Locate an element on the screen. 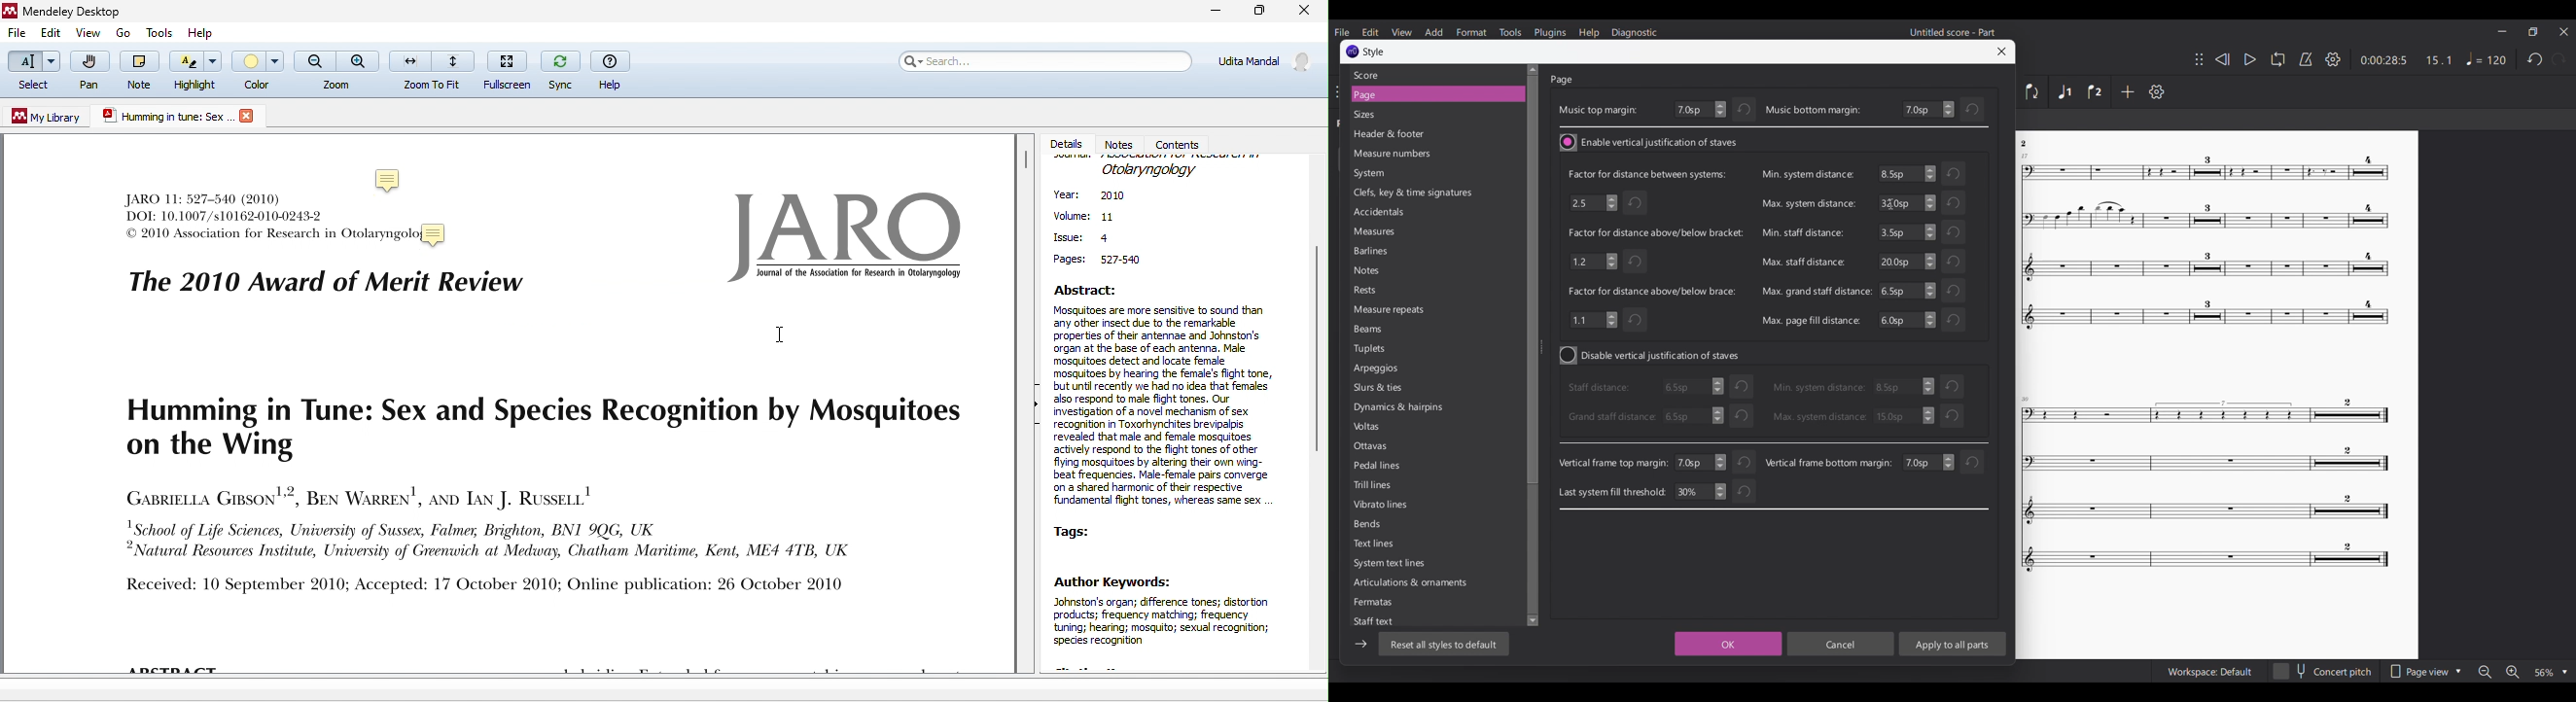  Ottavas is located at coordinates (1399, 448).